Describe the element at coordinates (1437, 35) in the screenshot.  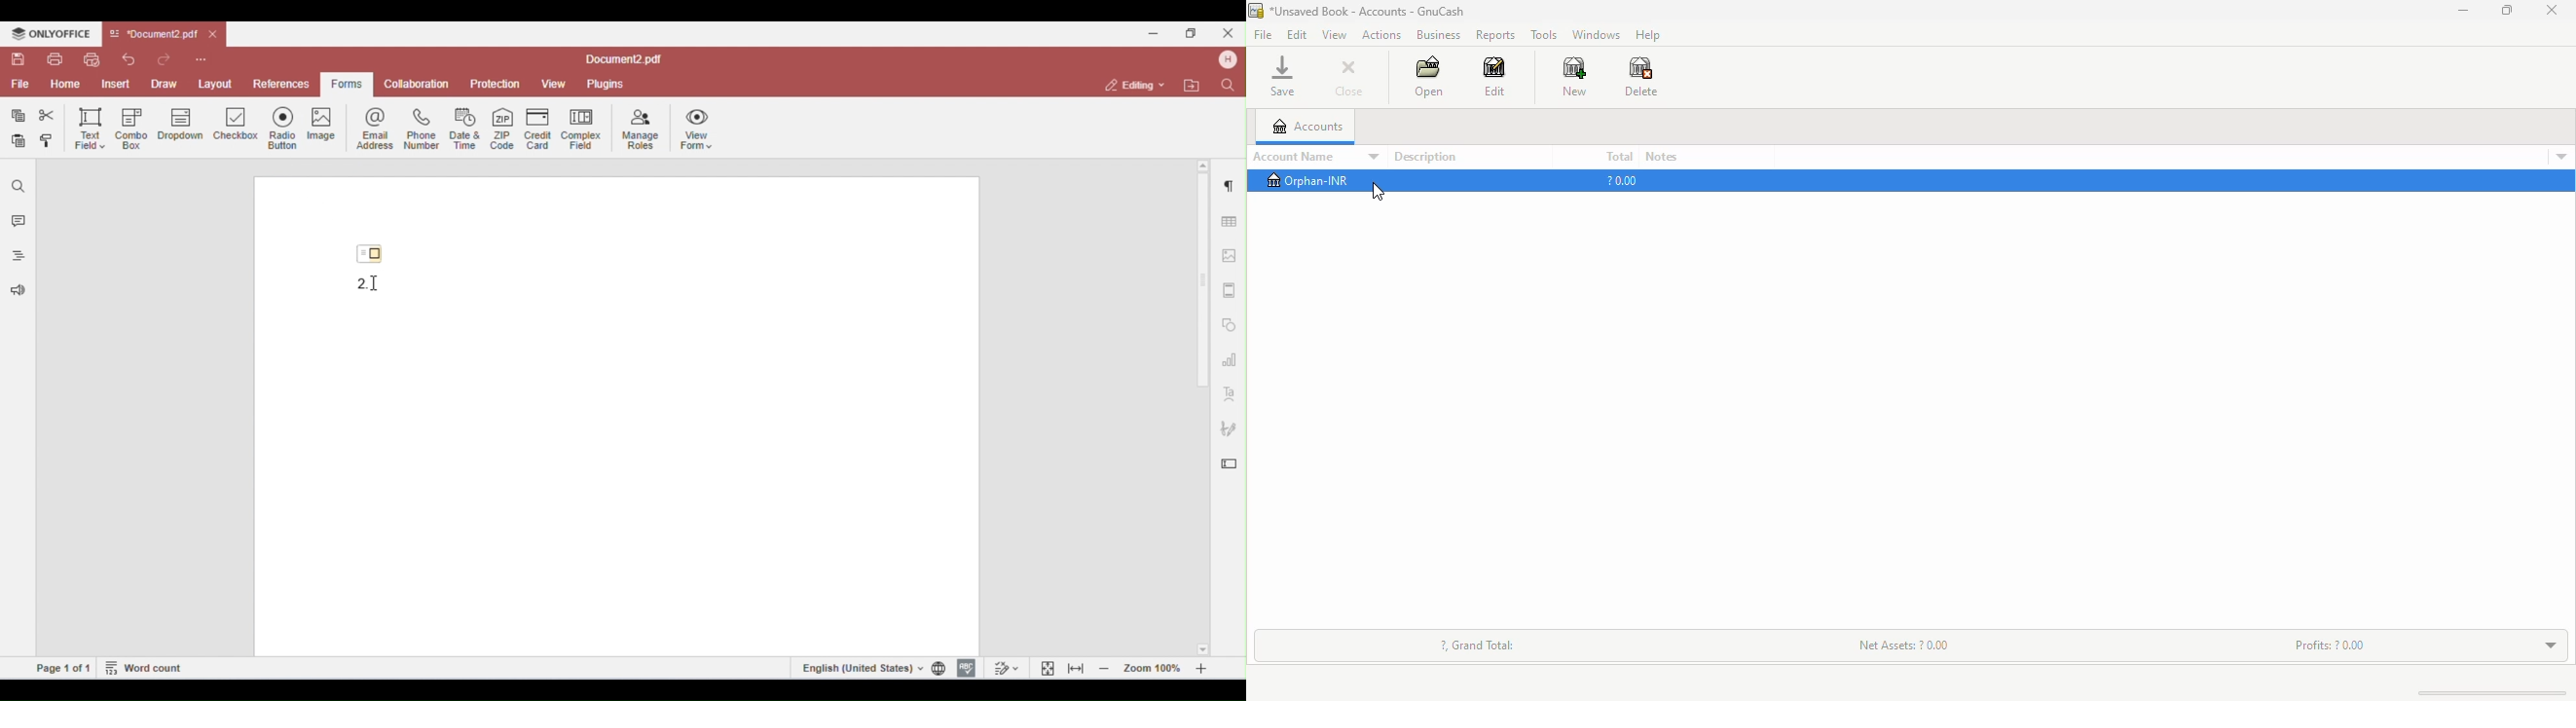
I see `business` at that location.